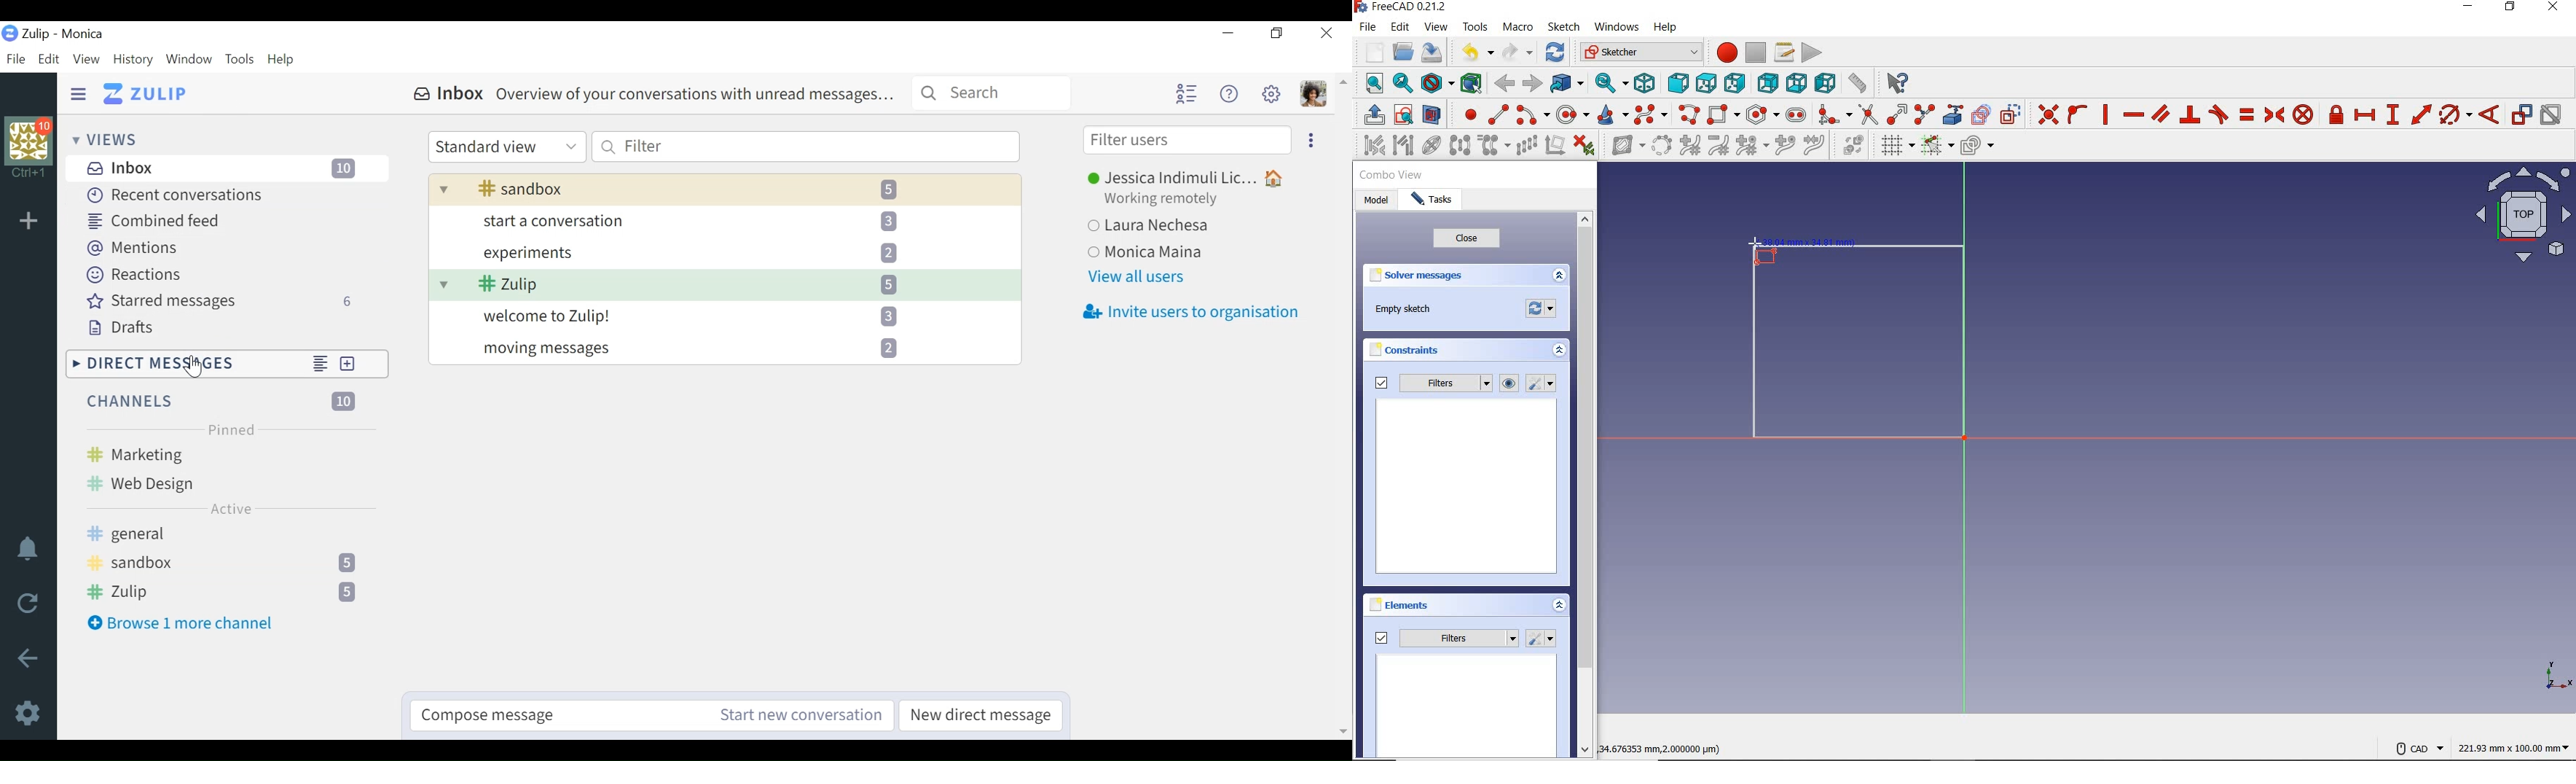 The image size is (2576, 784). What do you see at coordinates (26, 712) in the screenshot?
I see `Settings` at bounding box center [26, 712].